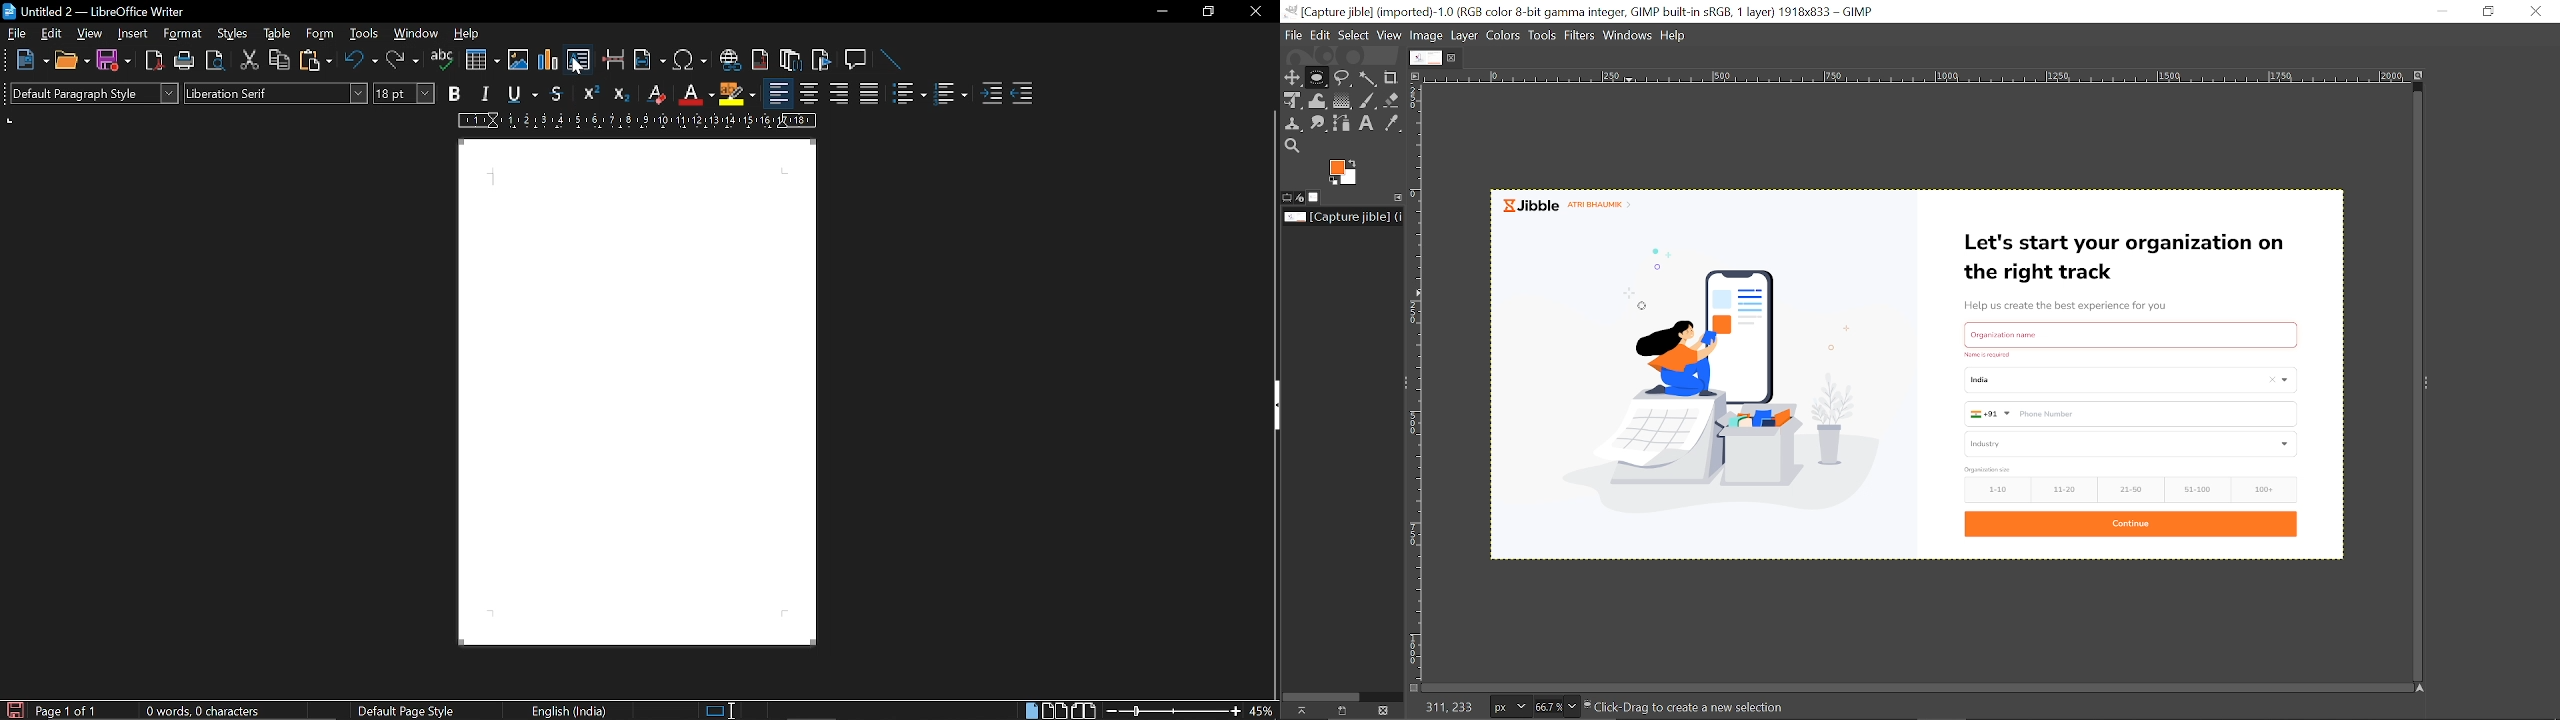  I want to click on insert footnote, so click(761, 61).